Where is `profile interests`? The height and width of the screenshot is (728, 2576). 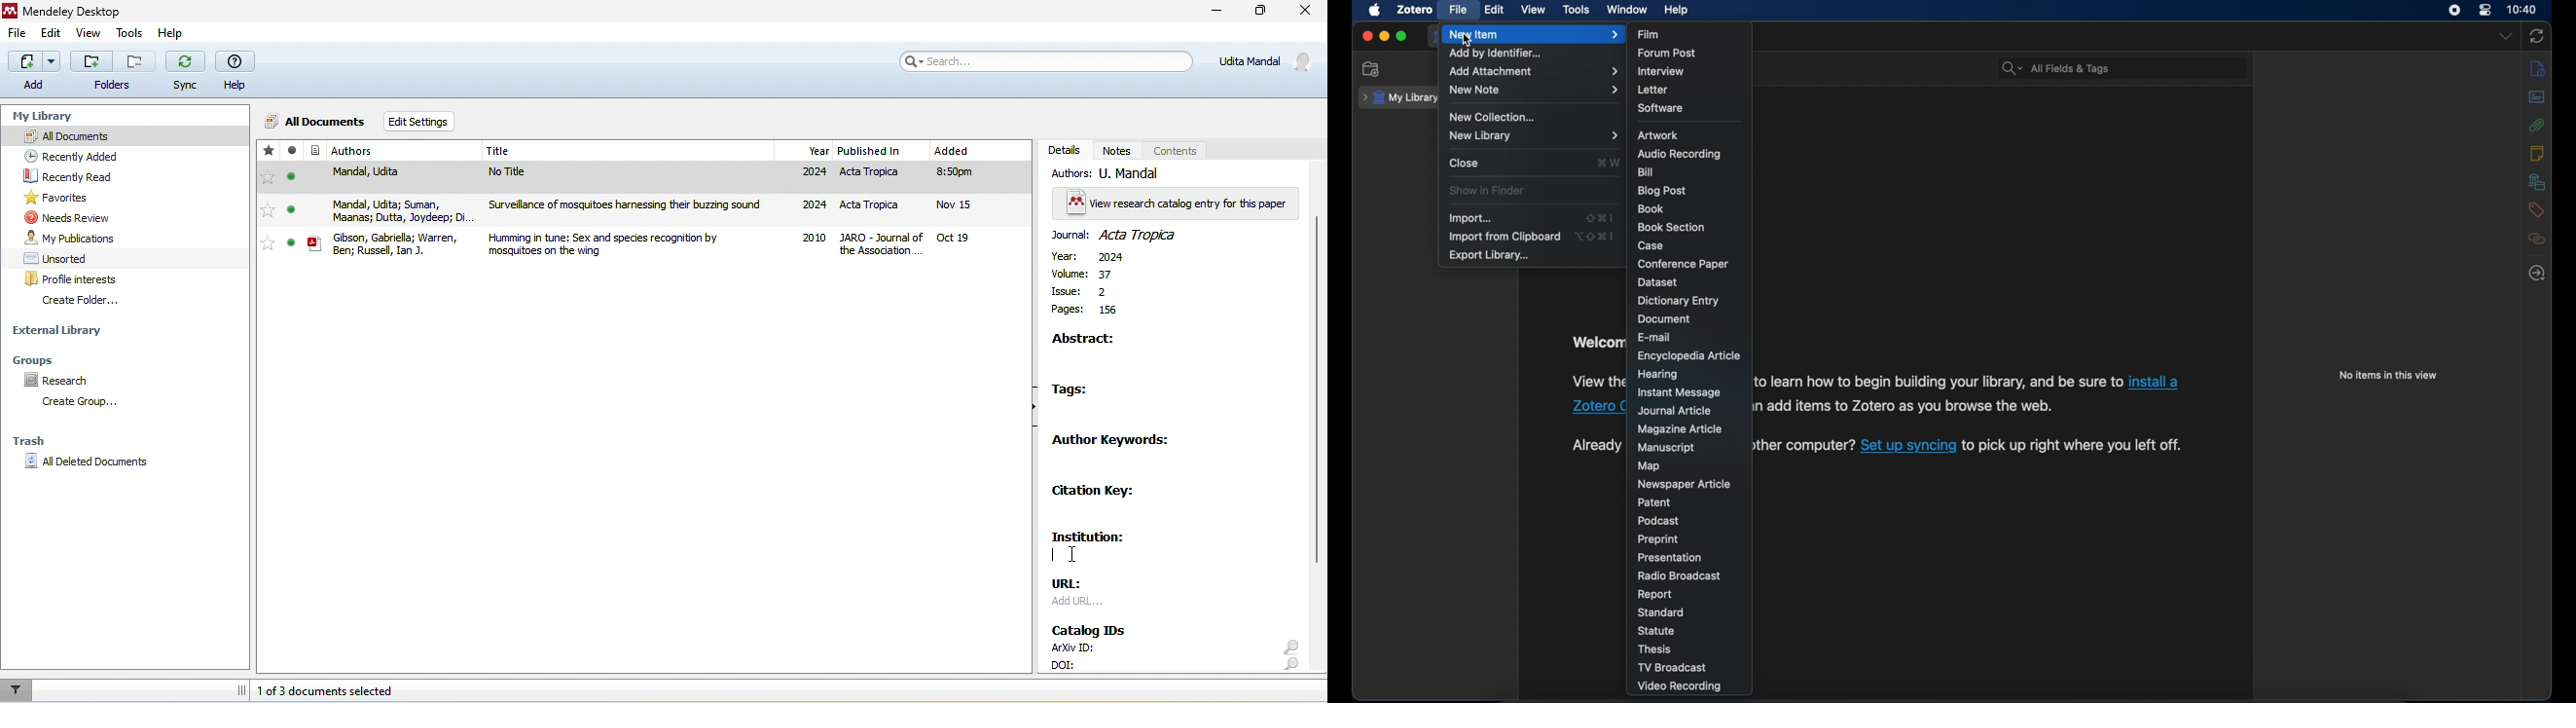 profile interests is located at coordinates (80, 279).